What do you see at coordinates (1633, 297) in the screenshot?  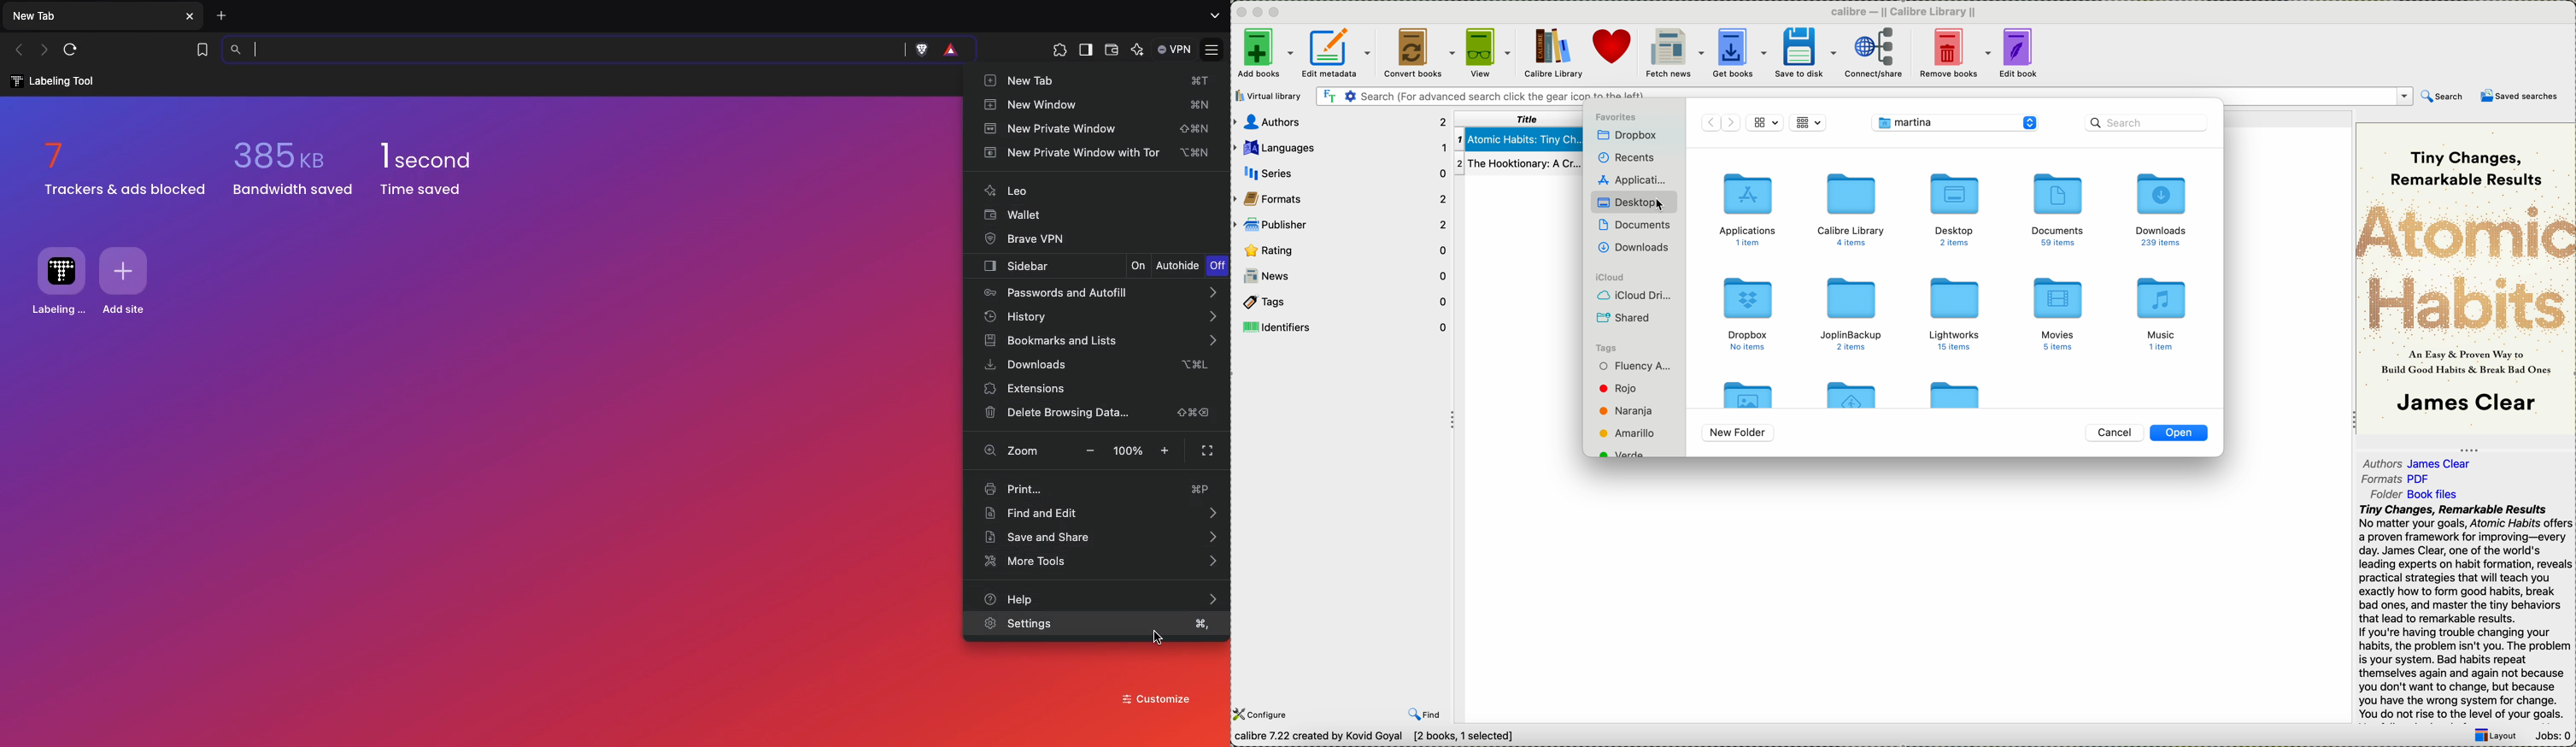 I see `icloud drive` at bounding box center [1633, 297].